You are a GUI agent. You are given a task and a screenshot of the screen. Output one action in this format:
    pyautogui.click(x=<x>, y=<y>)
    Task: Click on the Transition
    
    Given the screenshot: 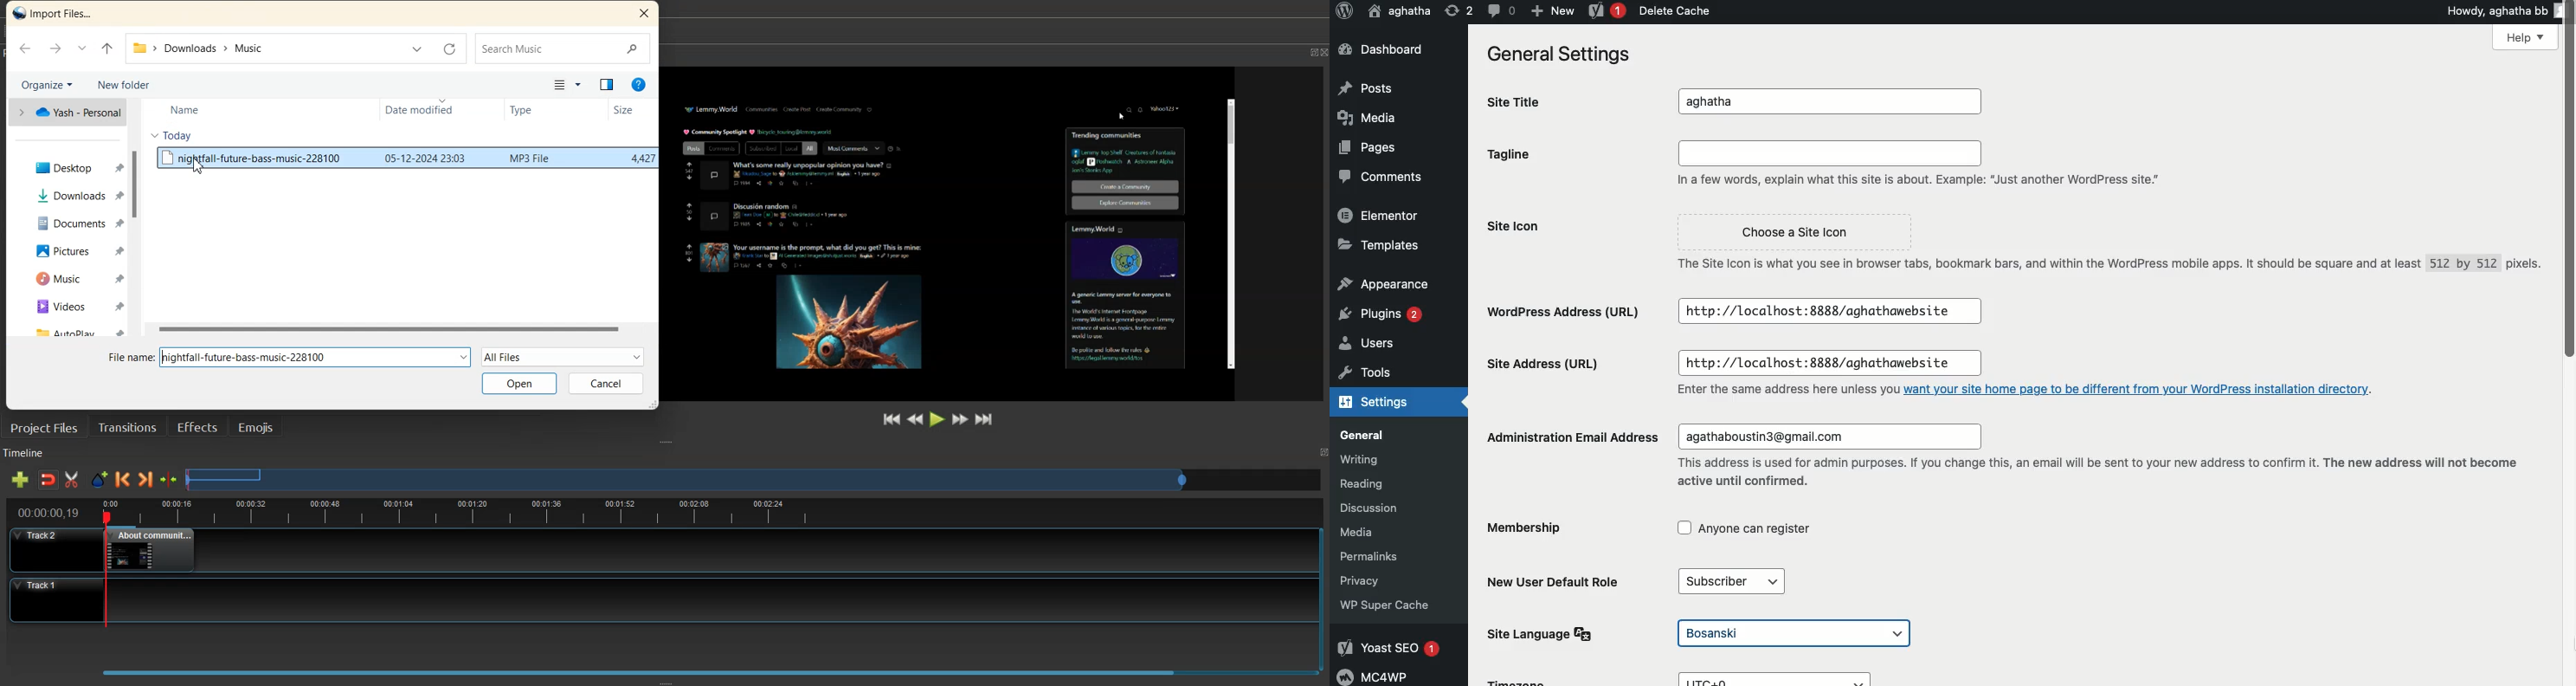 What is the action you would take?
    pyautogui.click(x=127, y=426)
    